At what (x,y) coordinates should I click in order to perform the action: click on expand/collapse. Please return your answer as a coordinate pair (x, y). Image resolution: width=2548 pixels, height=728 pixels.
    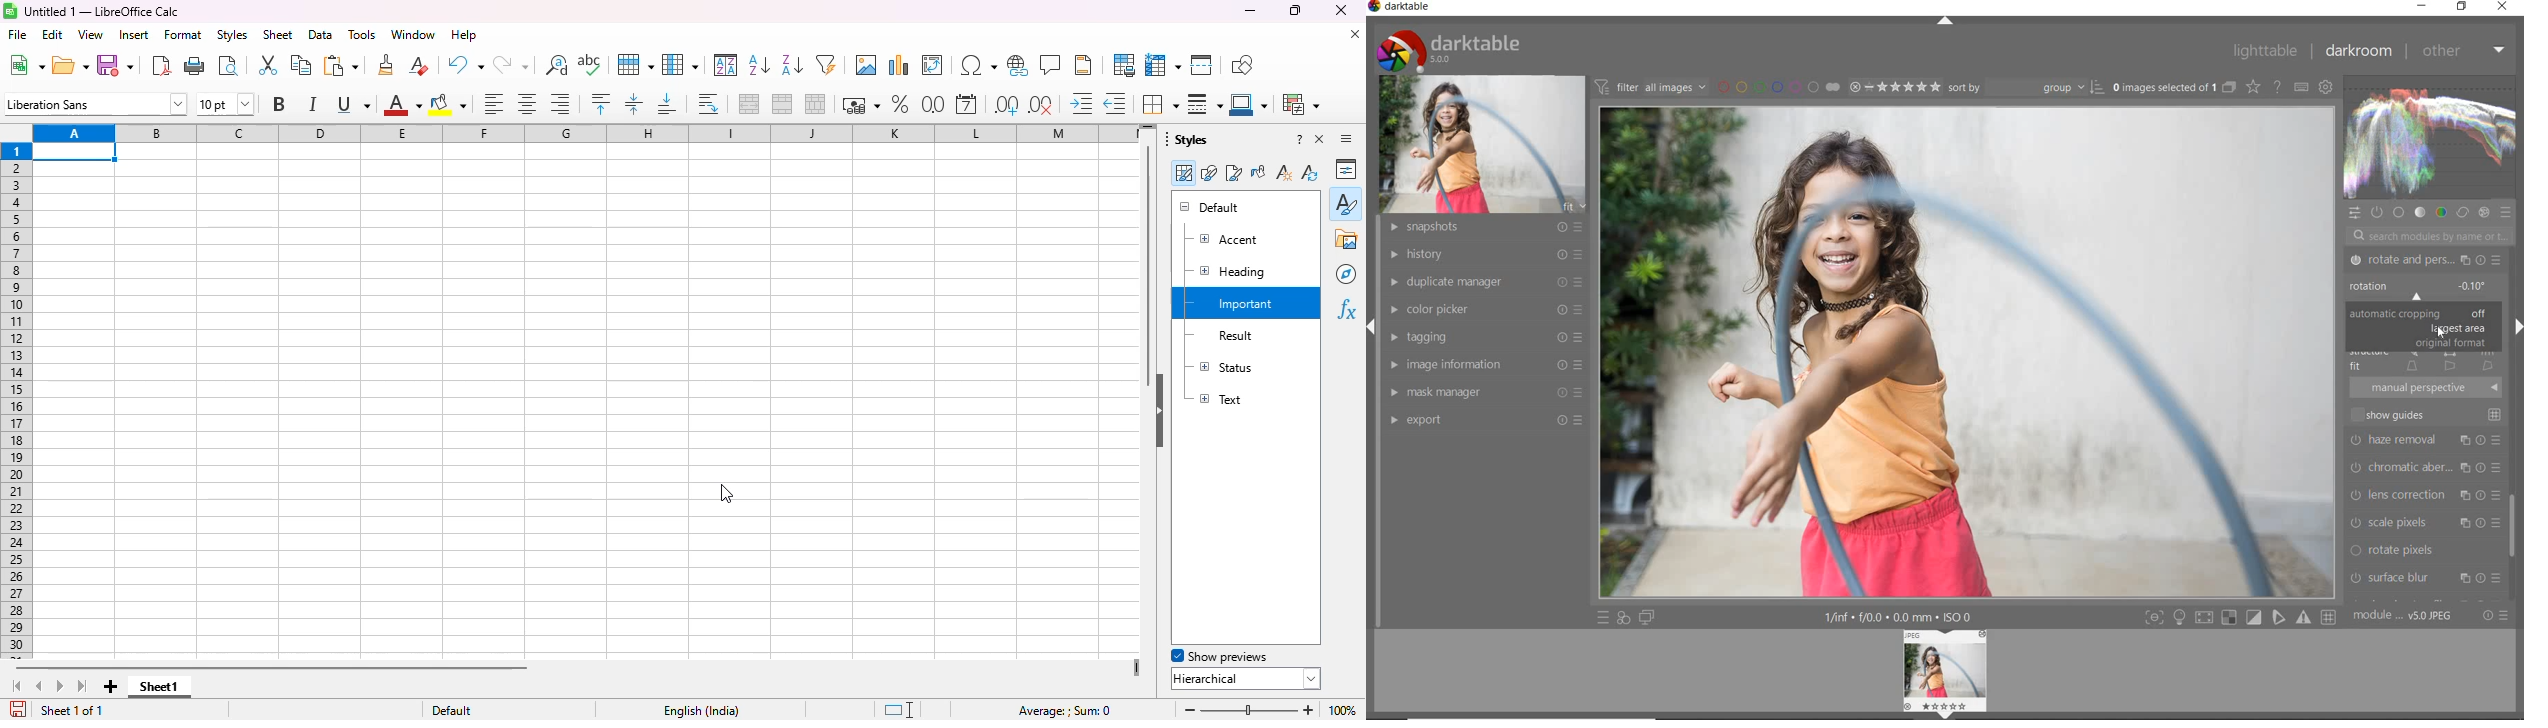
    Looking at the image, I should click on (1944, 22).